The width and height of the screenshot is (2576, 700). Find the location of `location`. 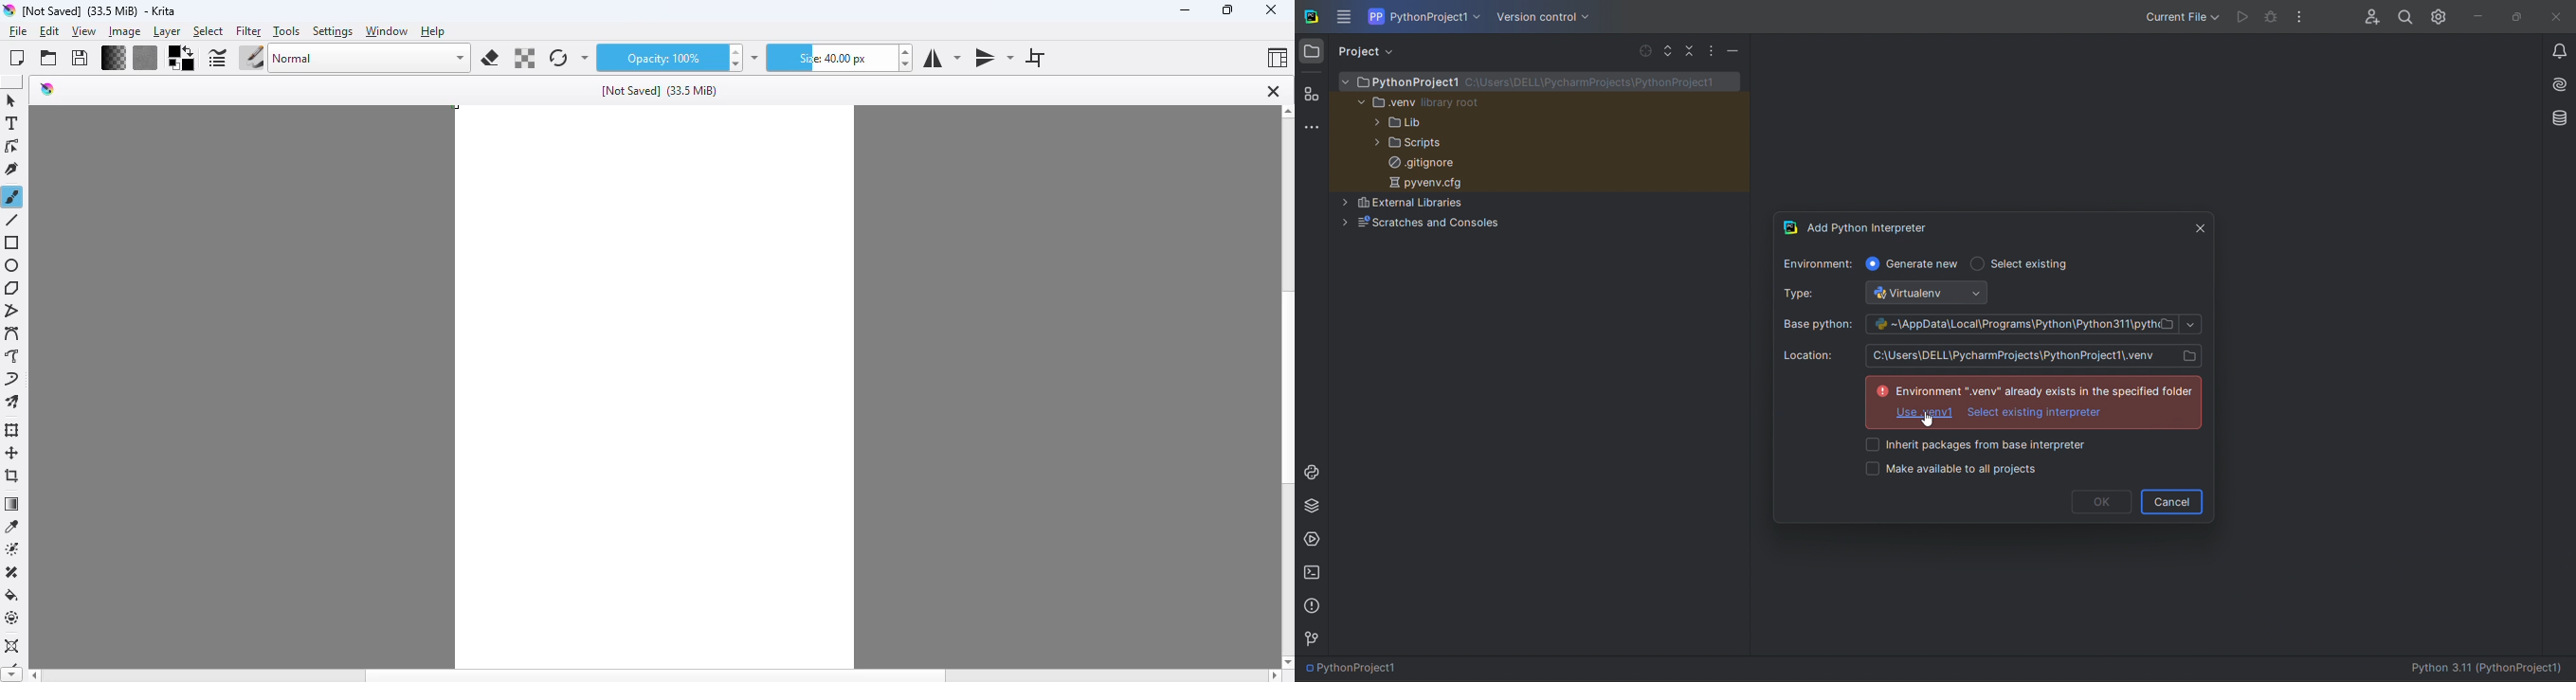

location is located at coordinates (1999, 354).